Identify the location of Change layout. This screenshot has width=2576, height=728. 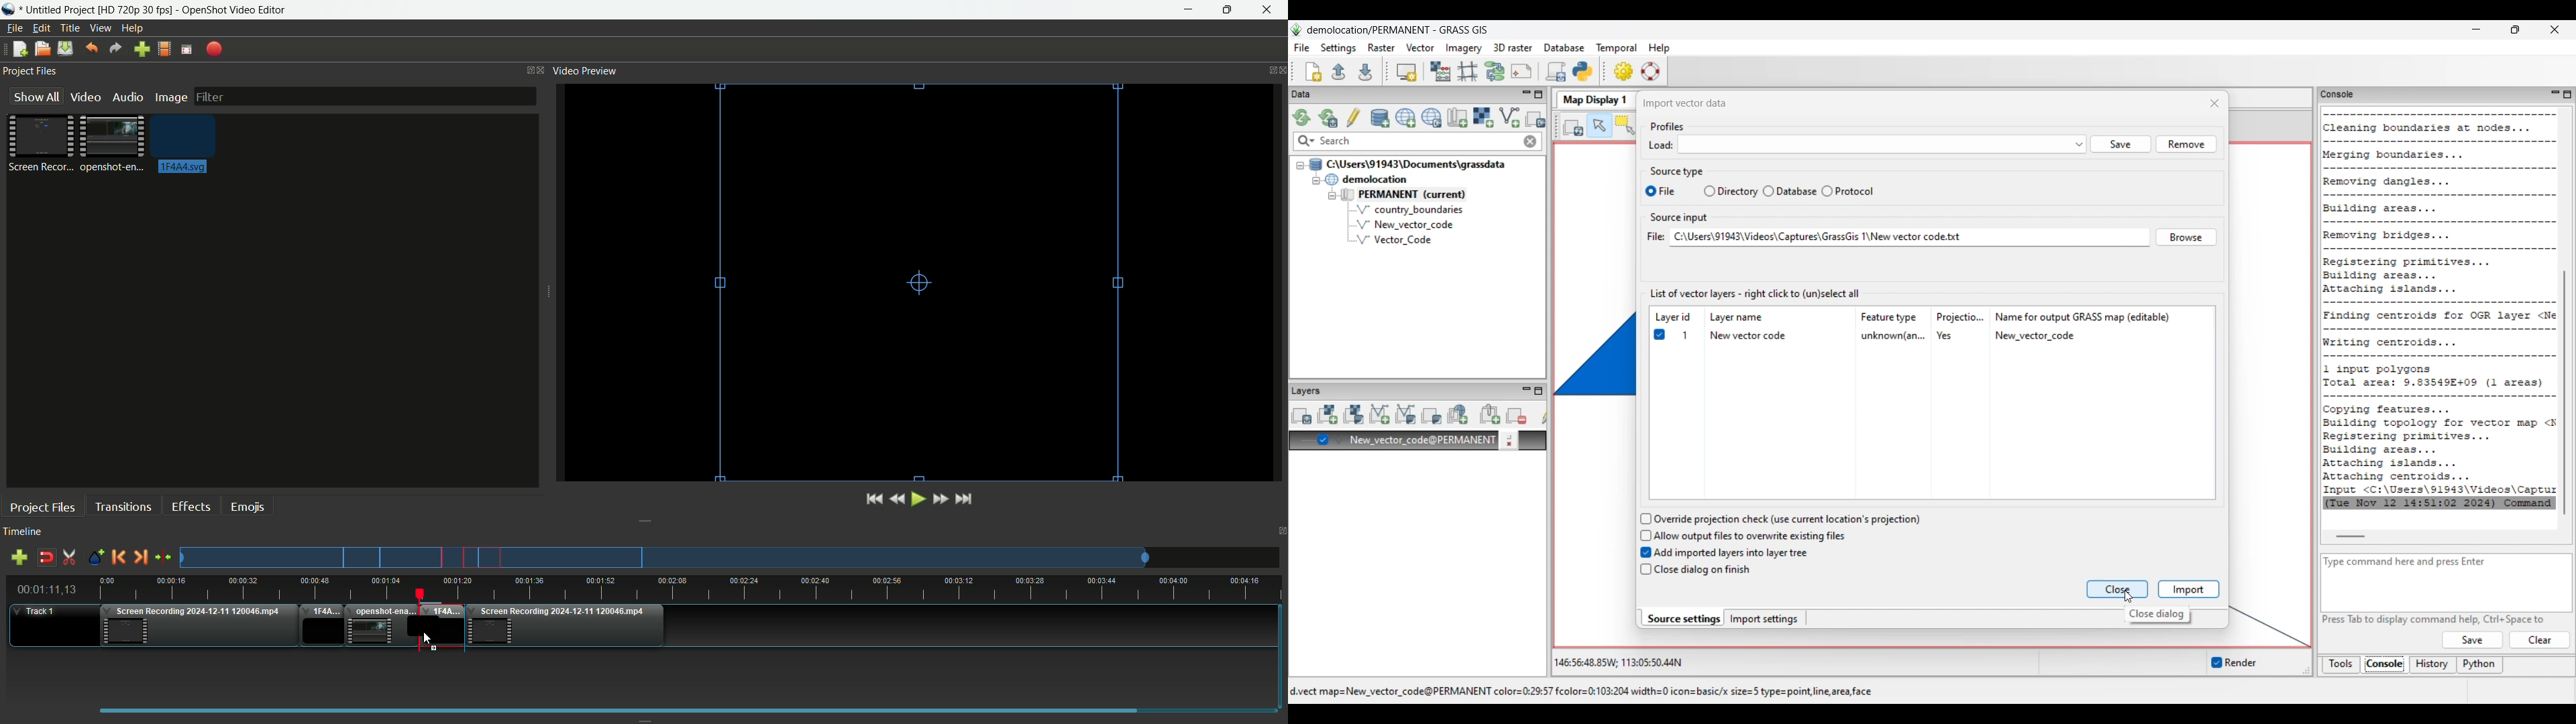
(527, 70).